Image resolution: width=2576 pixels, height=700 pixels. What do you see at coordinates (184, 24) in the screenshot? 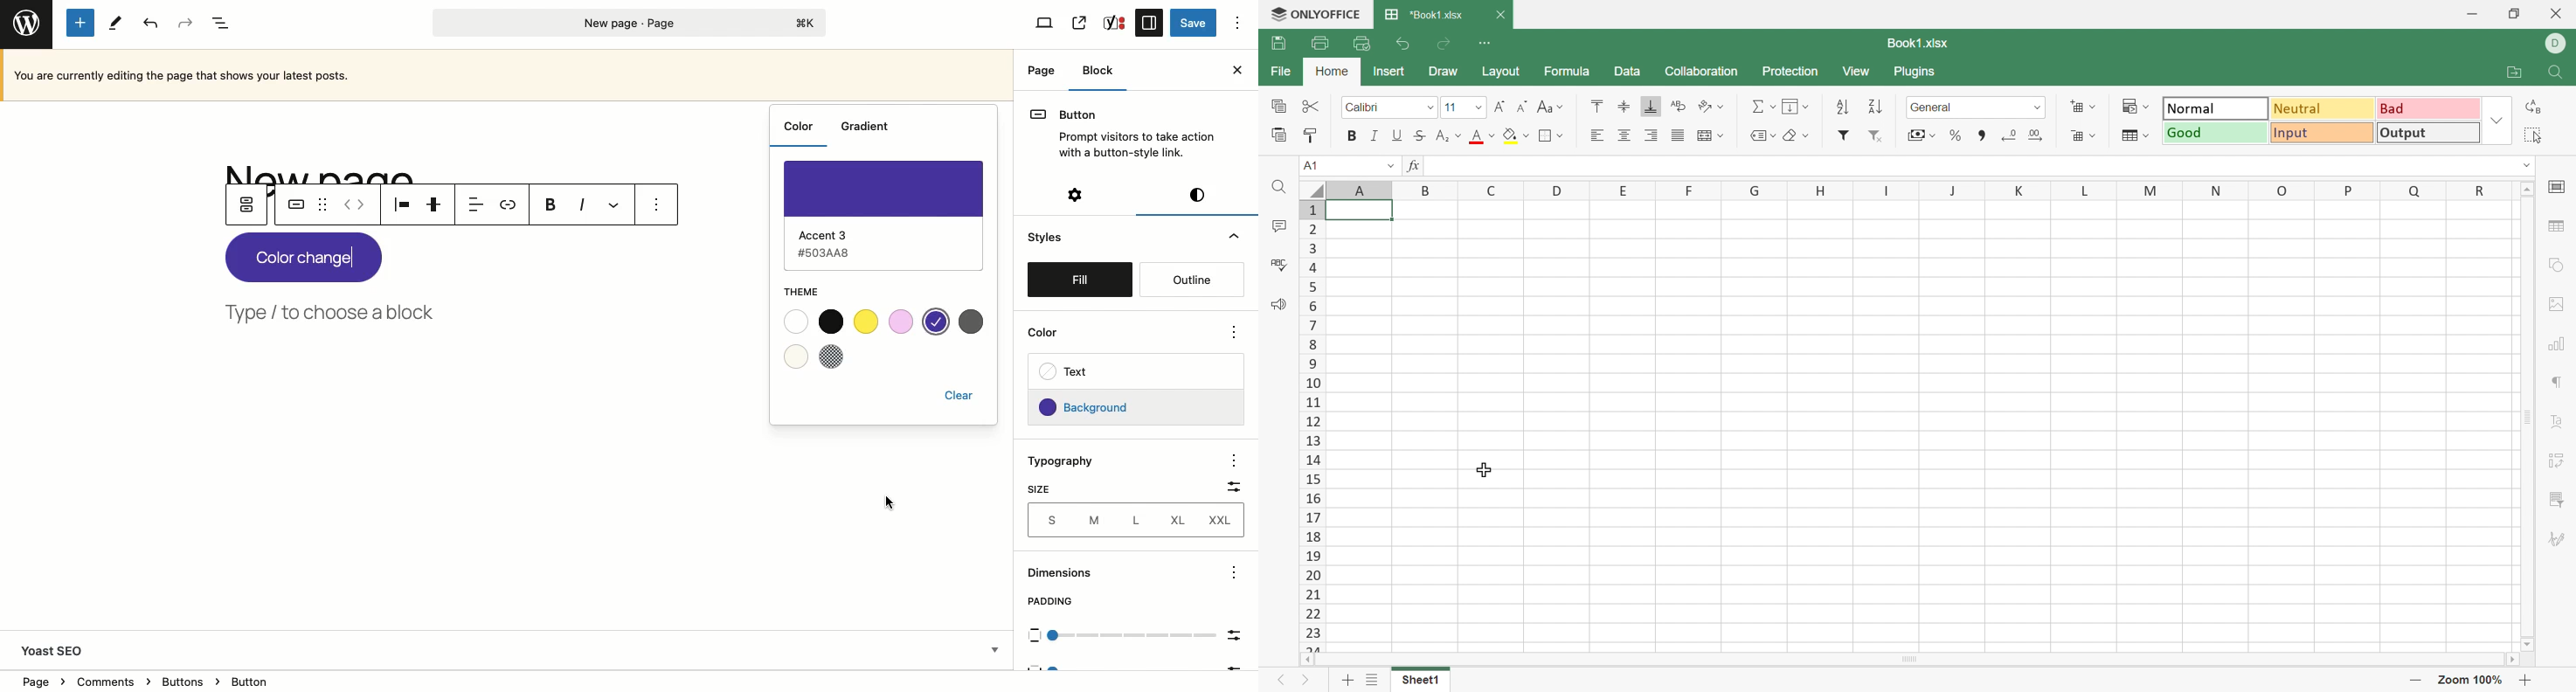
I see `Redo` at bounding box center [184, 24].